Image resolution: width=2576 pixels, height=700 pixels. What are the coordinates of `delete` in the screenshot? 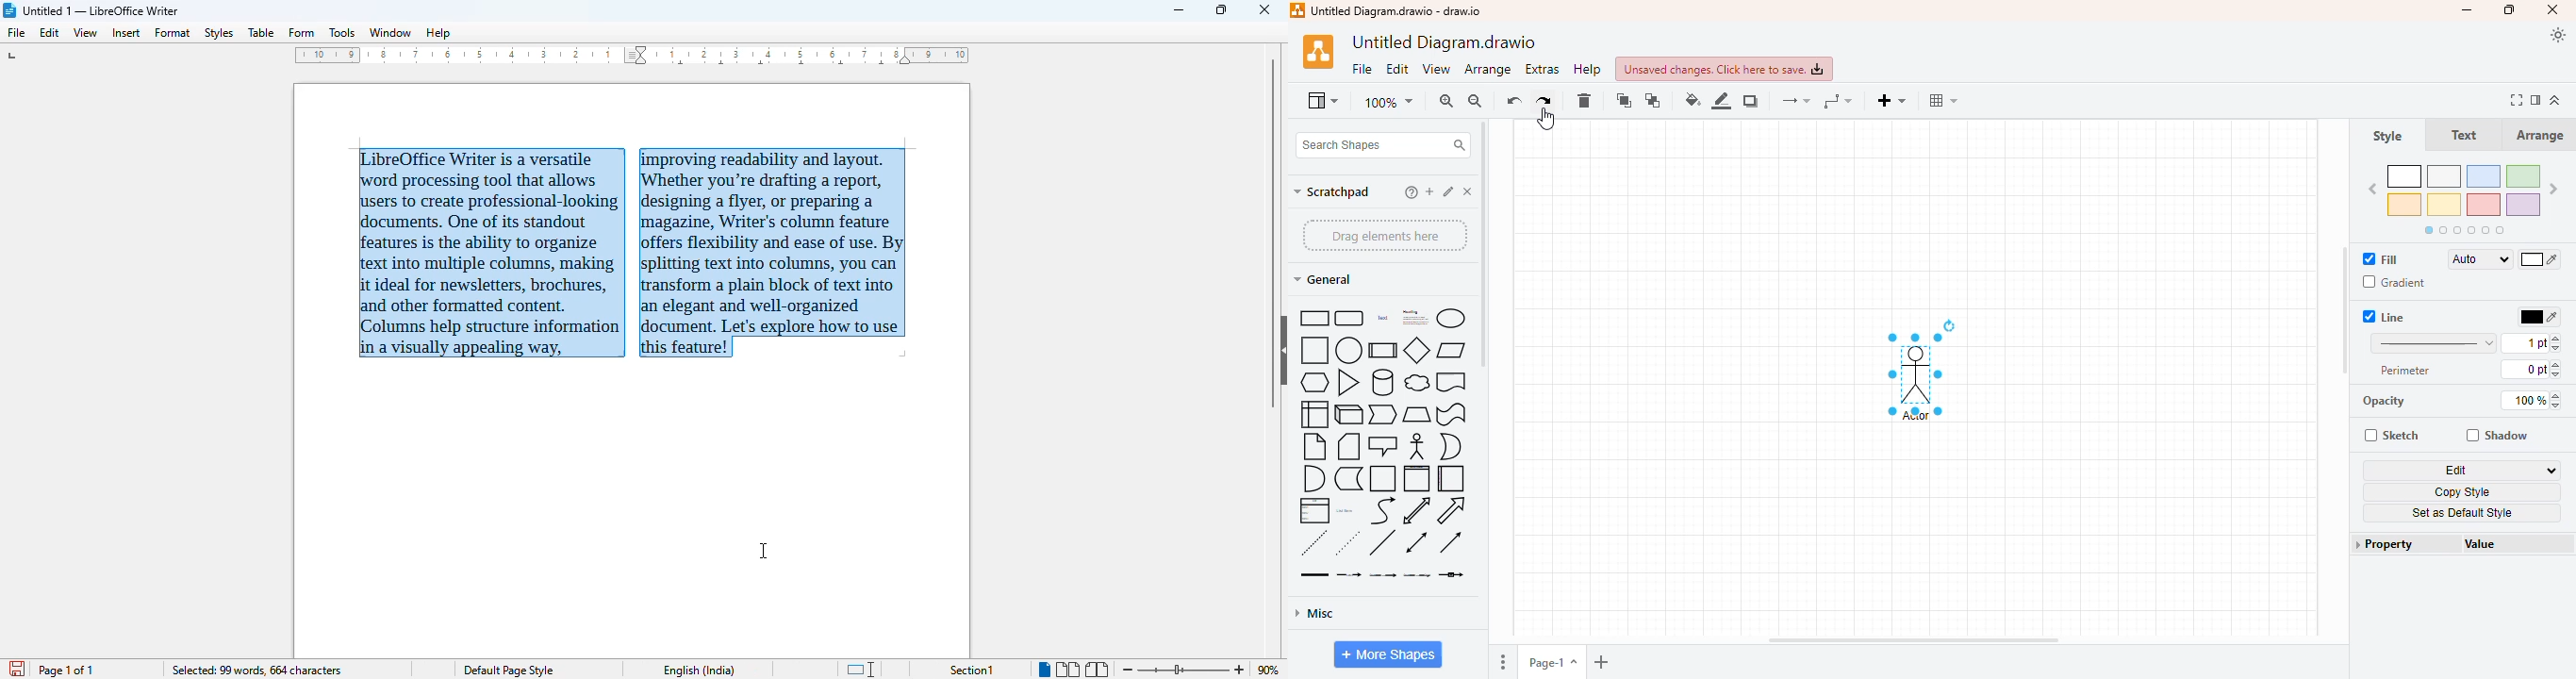 It's located at (1583, 101).